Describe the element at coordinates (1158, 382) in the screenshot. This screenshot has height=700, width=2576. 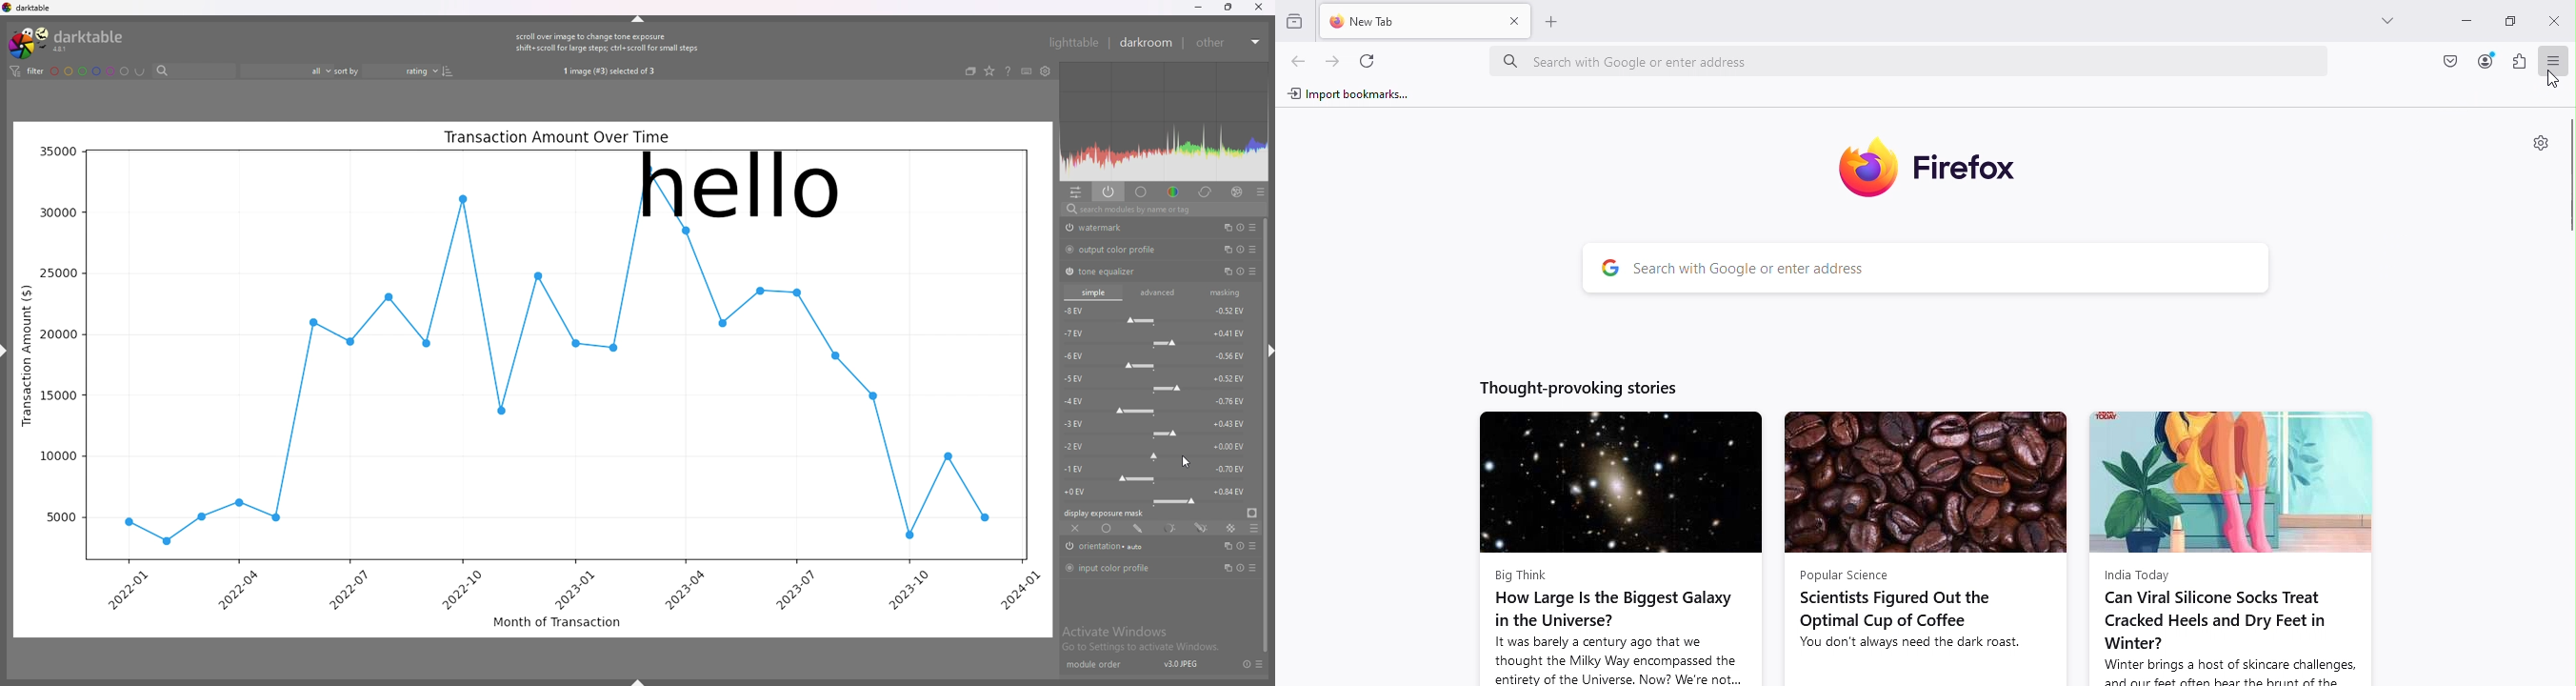
I see `-5 EV force` at that location.